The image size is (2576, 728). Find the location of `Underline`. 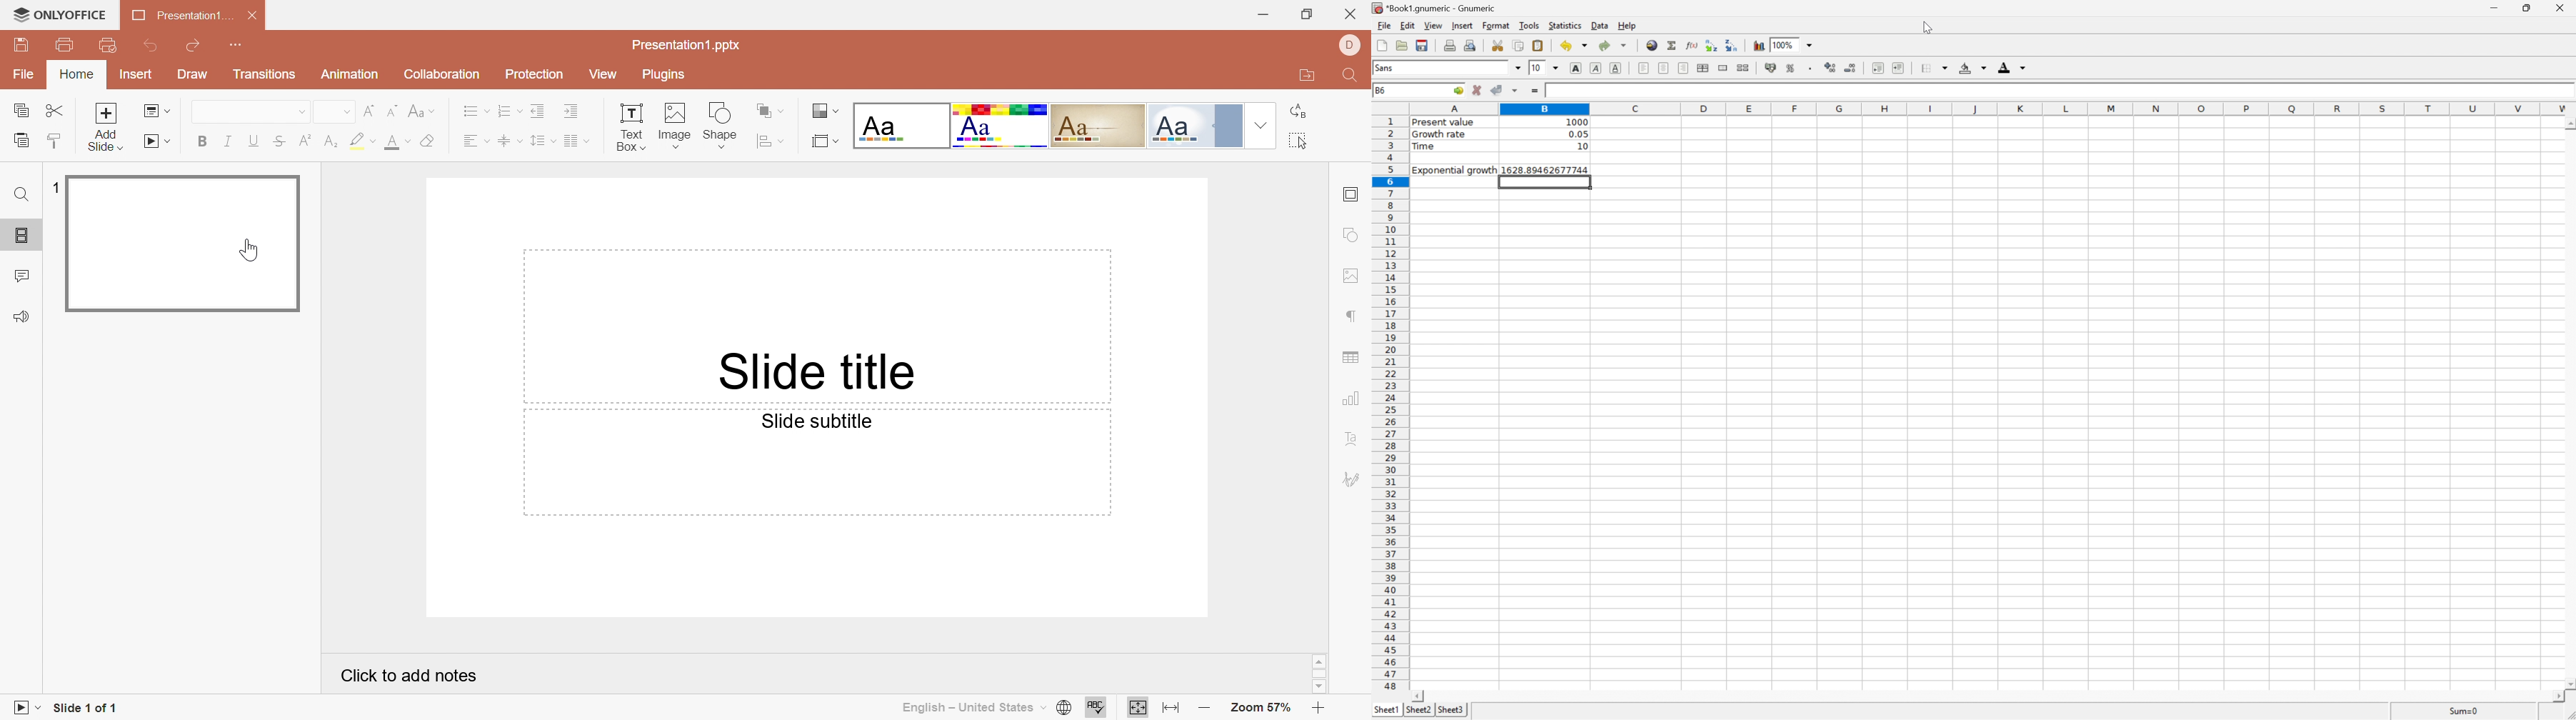

Underline is located at coordinates (255, 141).